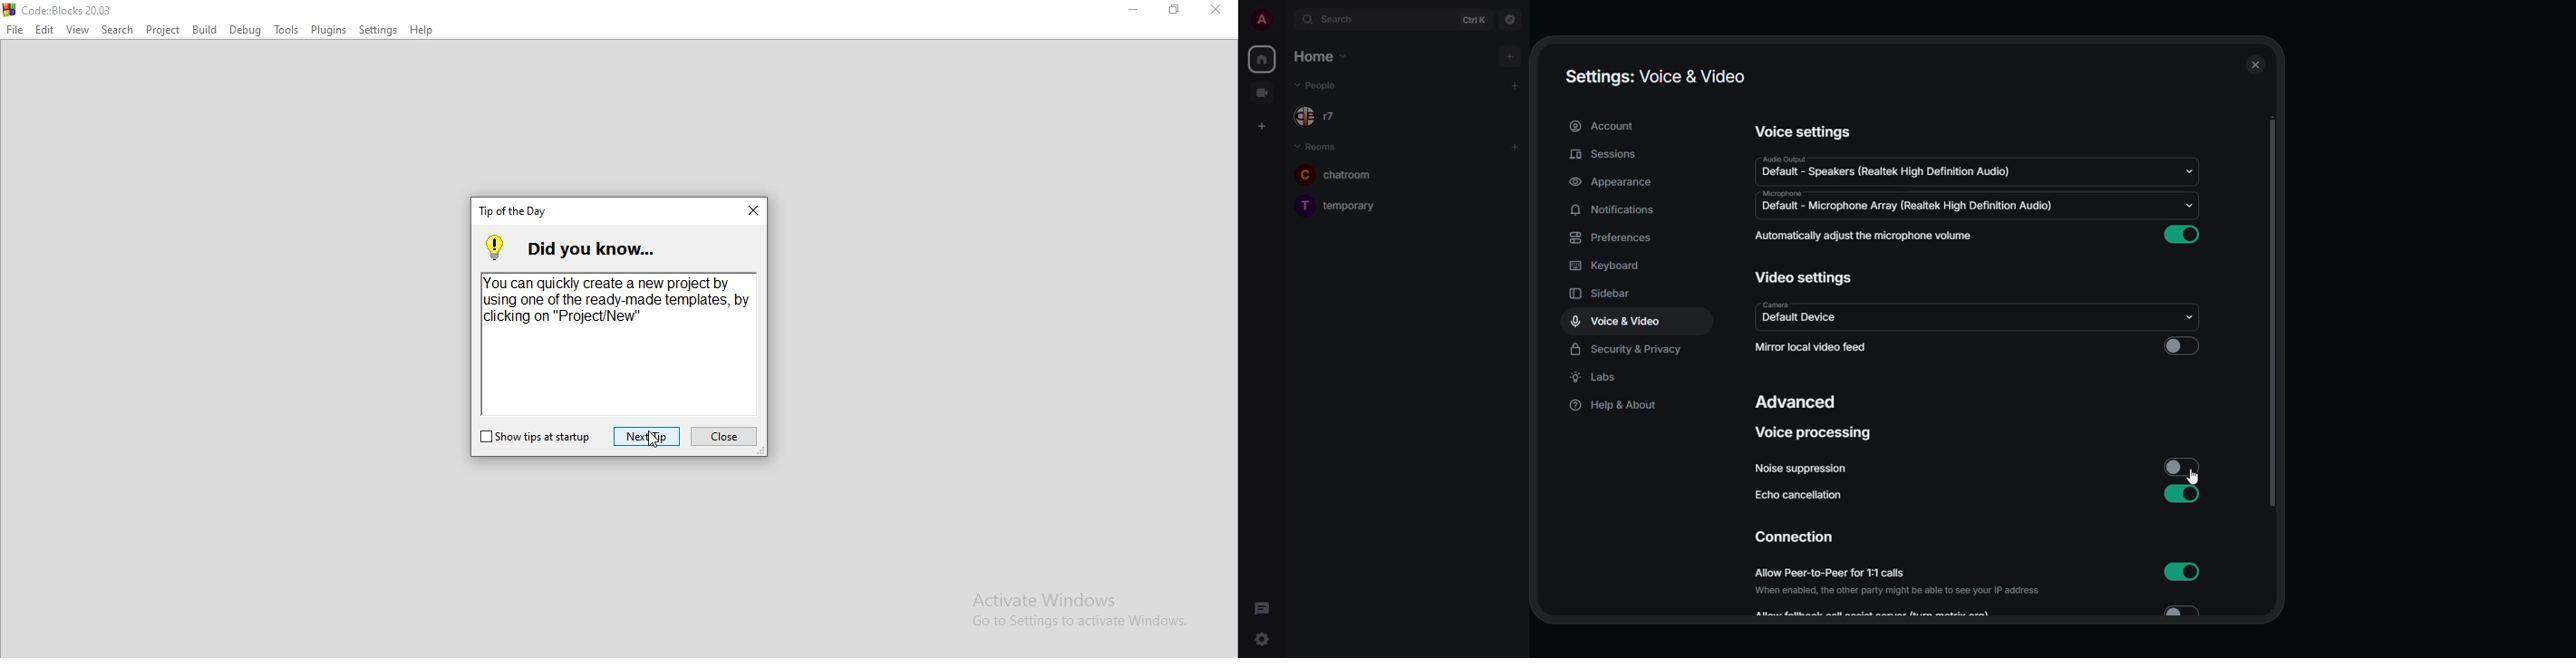 The width and height of the screenshot is (2576, 672). I want to click on add, so click(1514, 146).